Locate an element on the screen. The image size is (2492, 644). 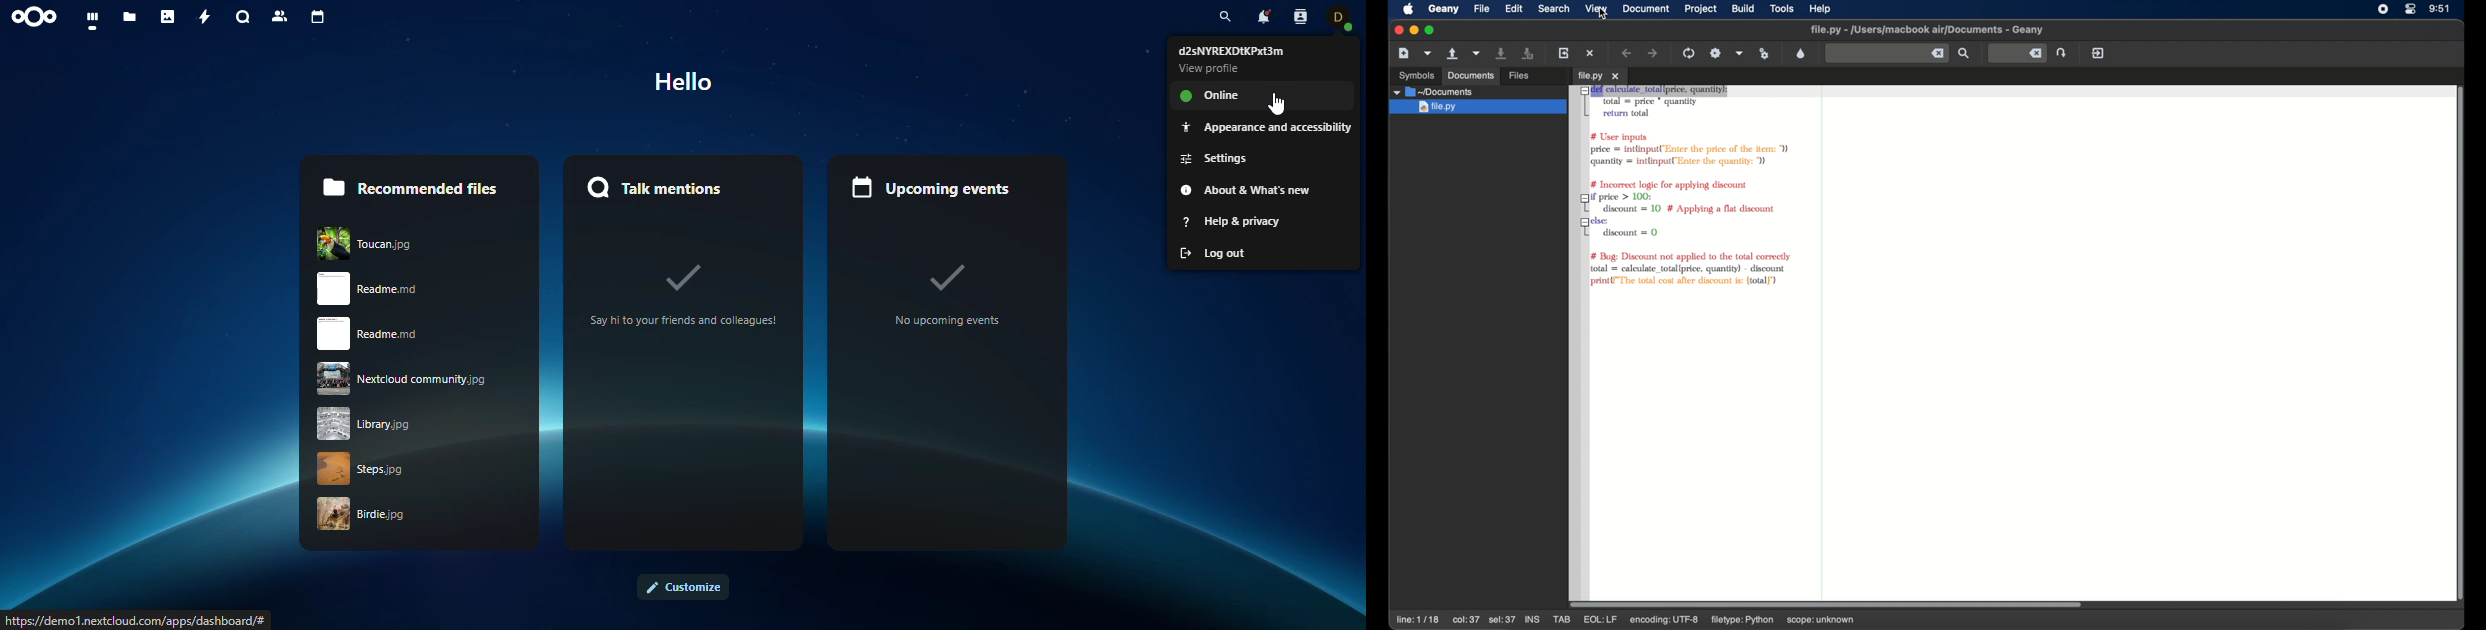
birdie .jpg is located at coordinates (404, 514).